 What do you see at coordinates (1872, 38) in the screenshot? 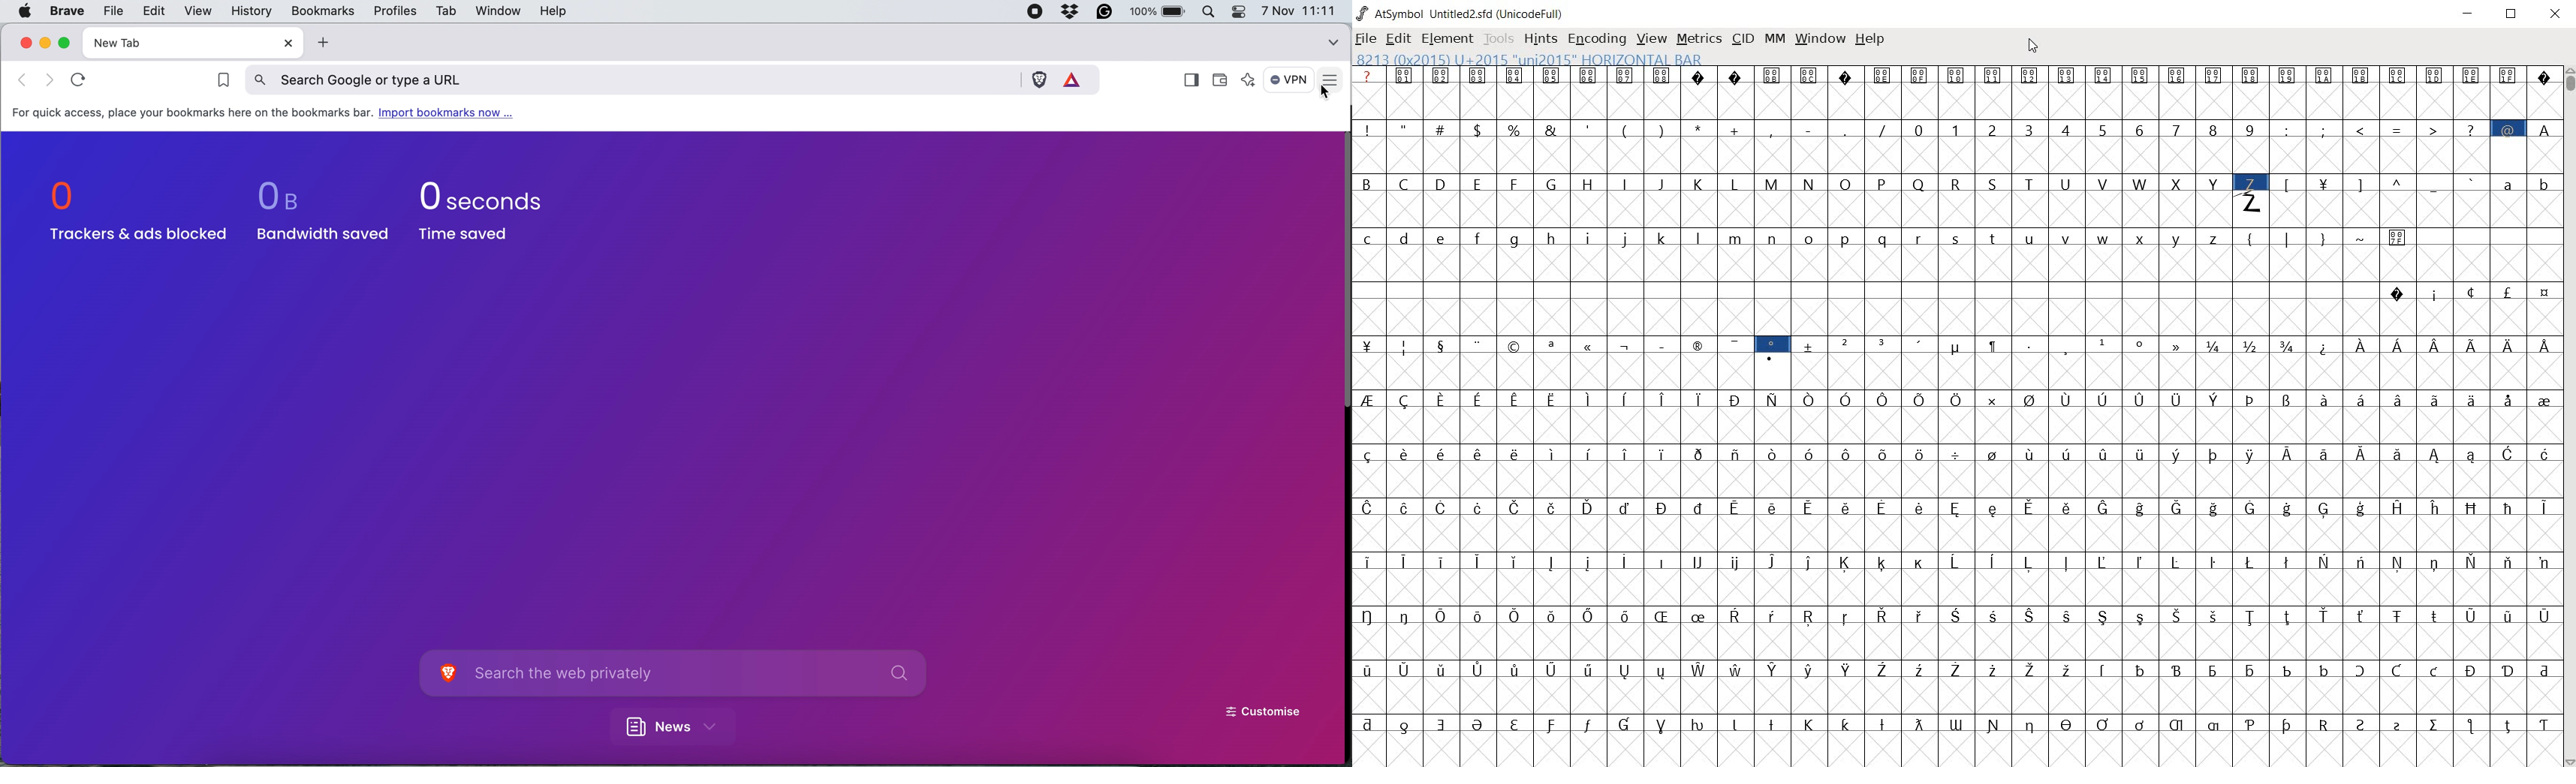
I see `HELP` at bounding box center [1872, 38].